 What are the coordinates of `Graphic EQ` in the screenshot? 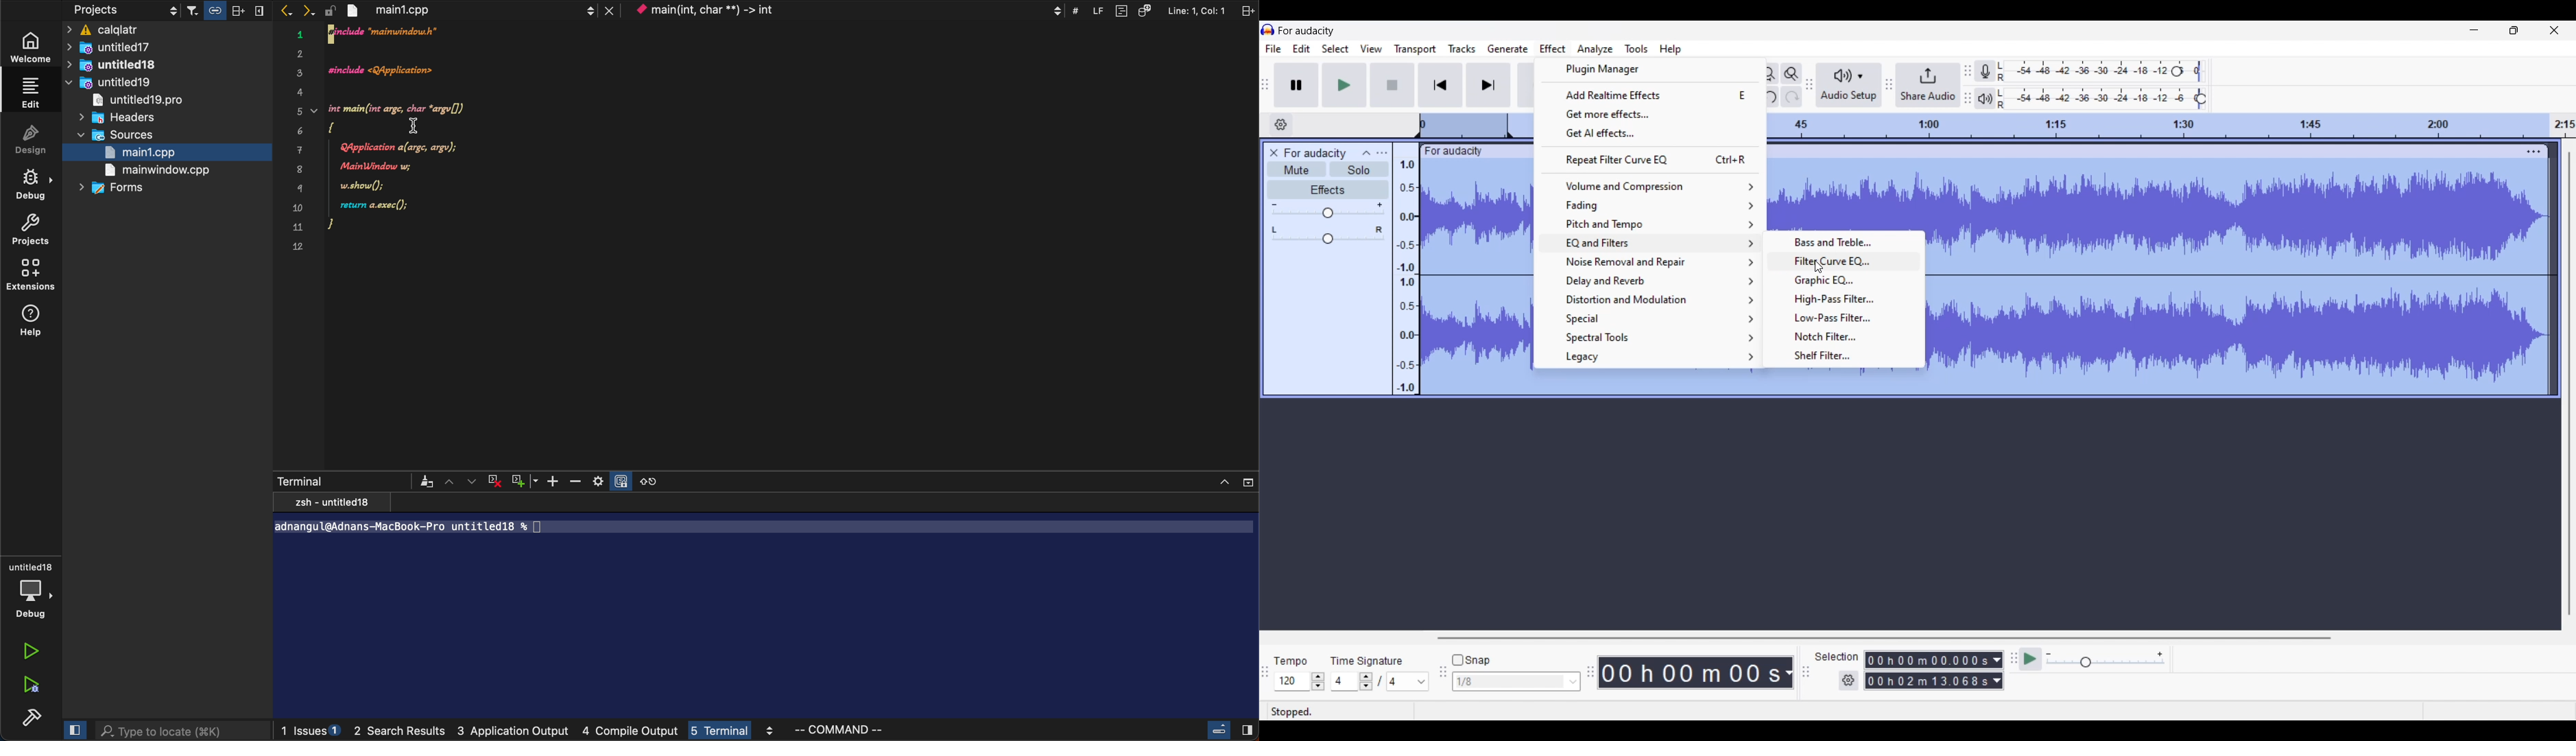 It's located at (1845, 281).